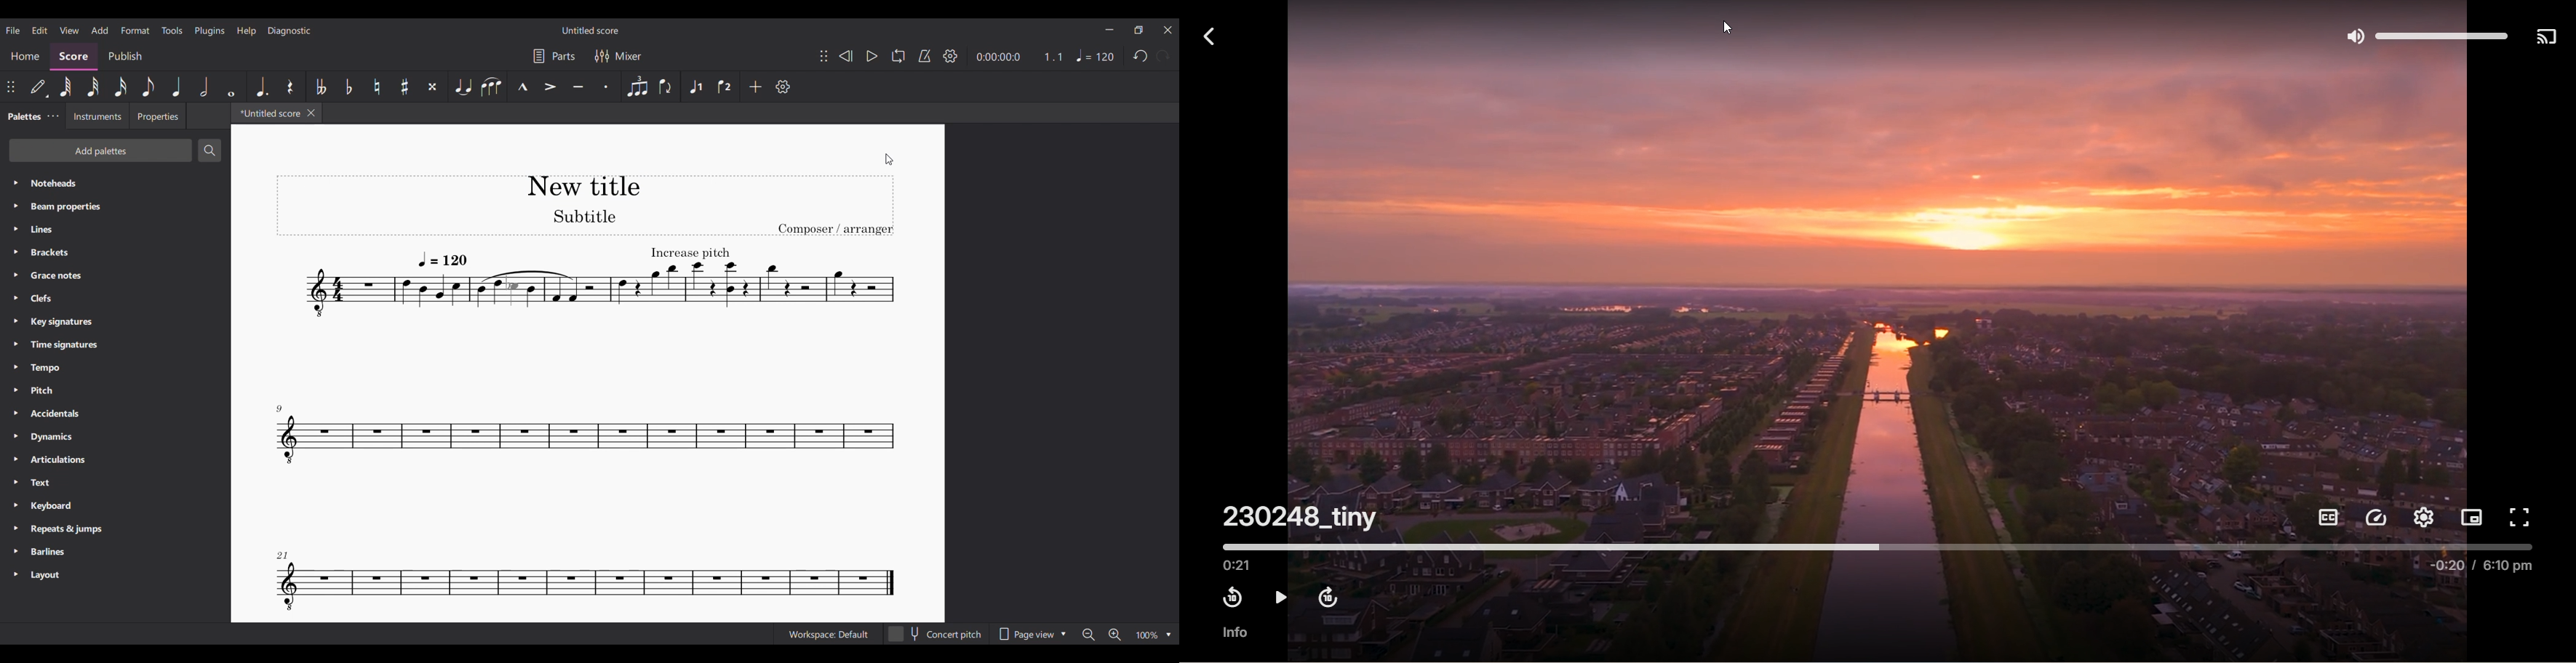 This screenshot has height=672, width=2576. What do you see at coordinates (824, 56) in the screenshot?
I see `Change position` at bounding box center [824, 56].